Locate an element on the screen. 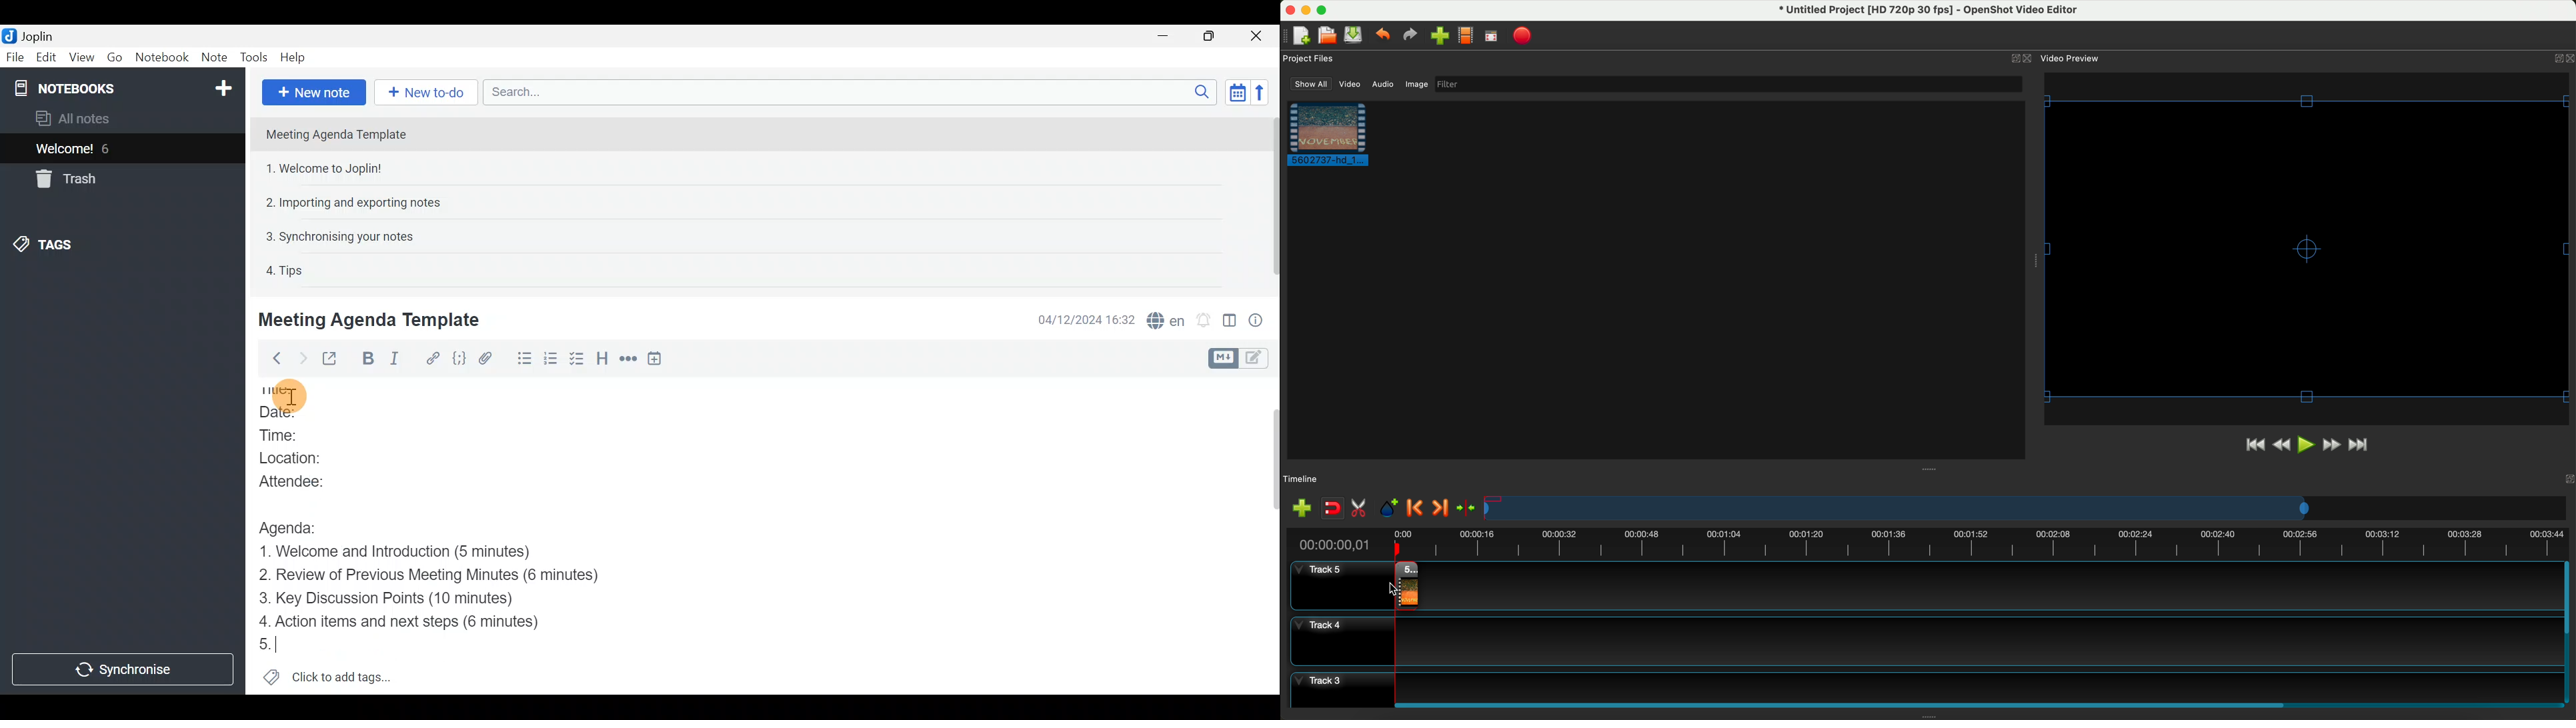 This screenshot has width=2576, height=728. Trash is located at coordinates (63, 179).